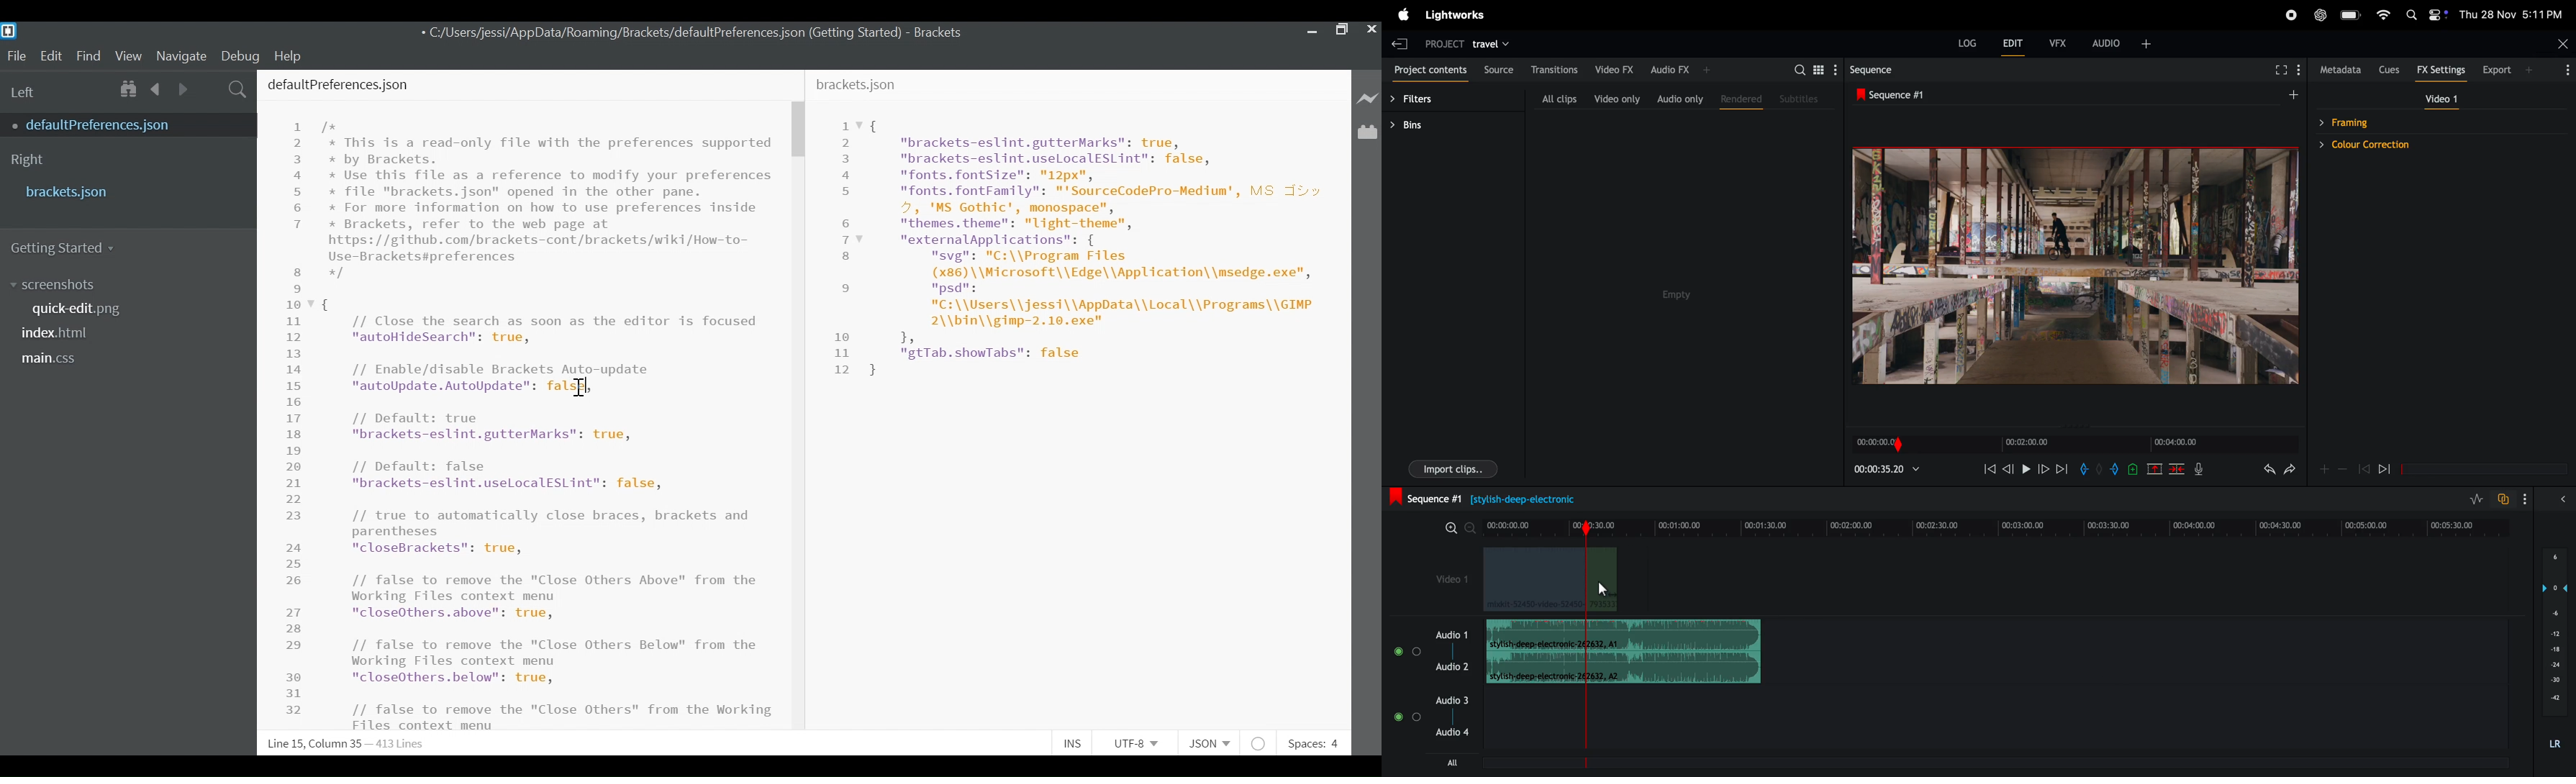  Describe the element at coordinates (2562, 69) in the screenshot. I see `options` at that location.